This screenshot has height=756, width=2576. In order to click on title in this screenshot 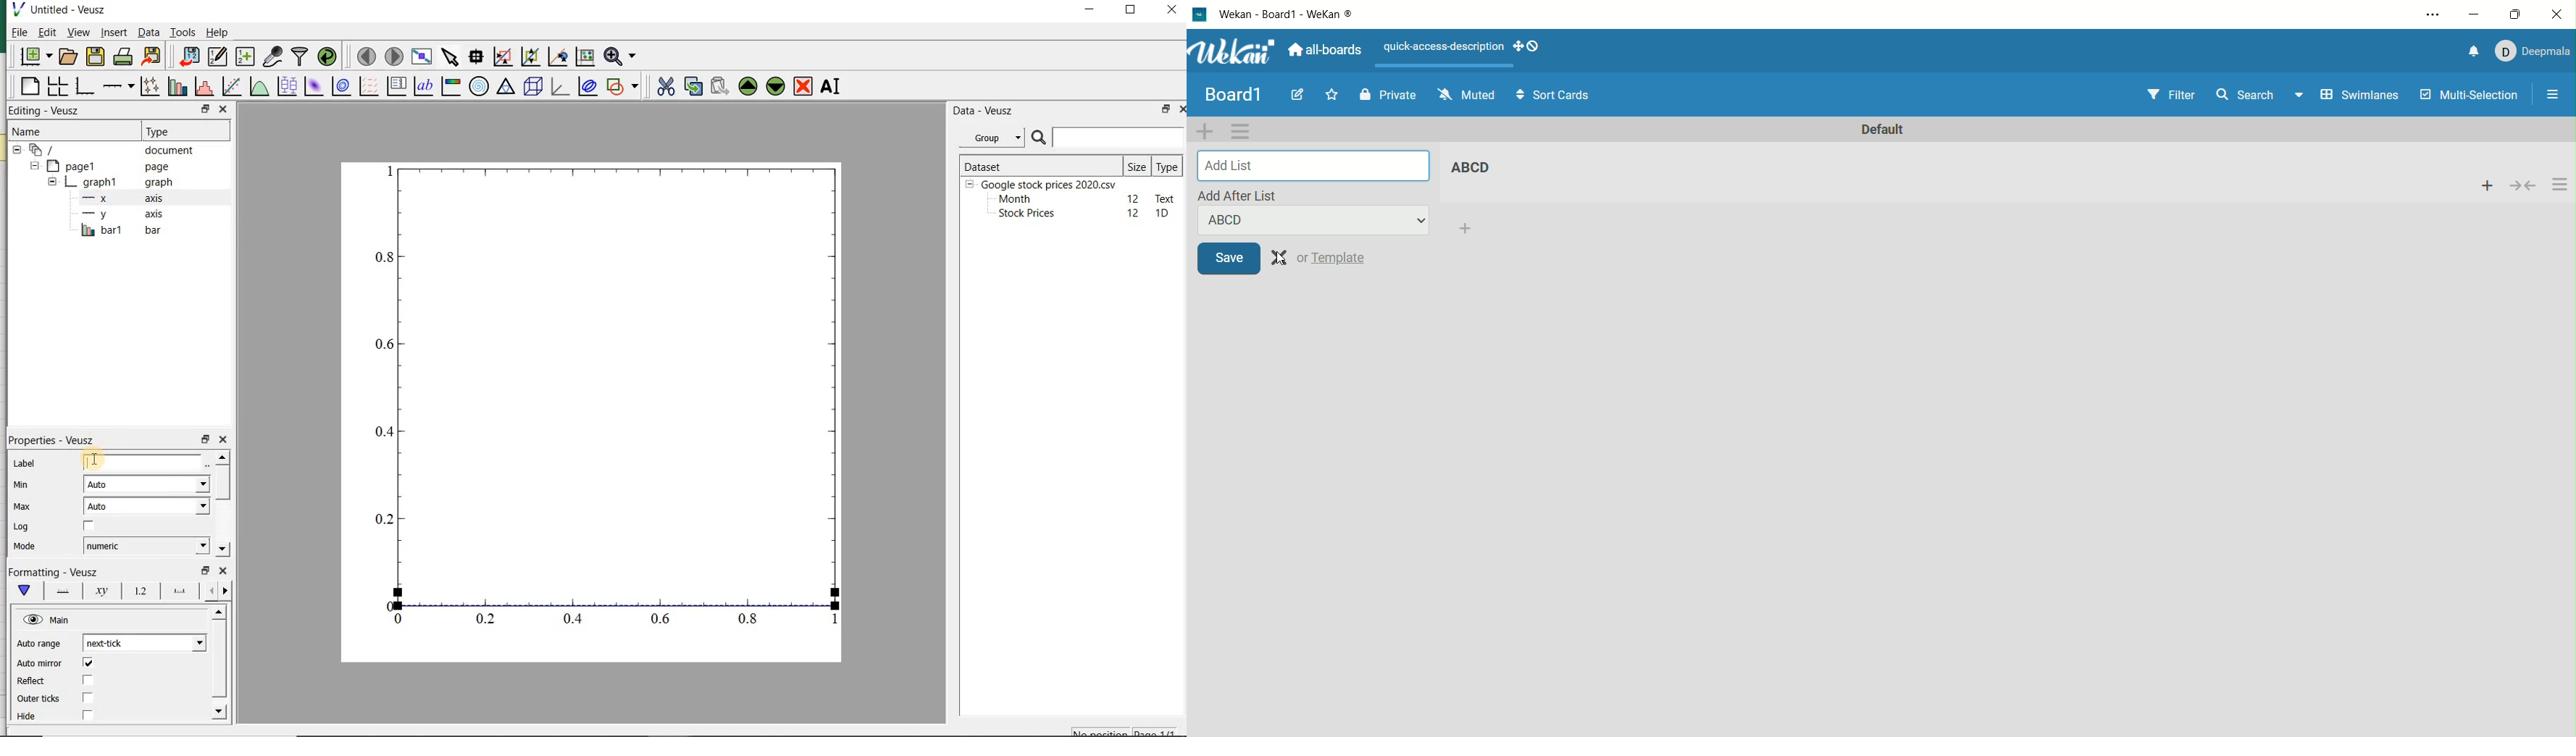, I will do `click(1233, 93)`.